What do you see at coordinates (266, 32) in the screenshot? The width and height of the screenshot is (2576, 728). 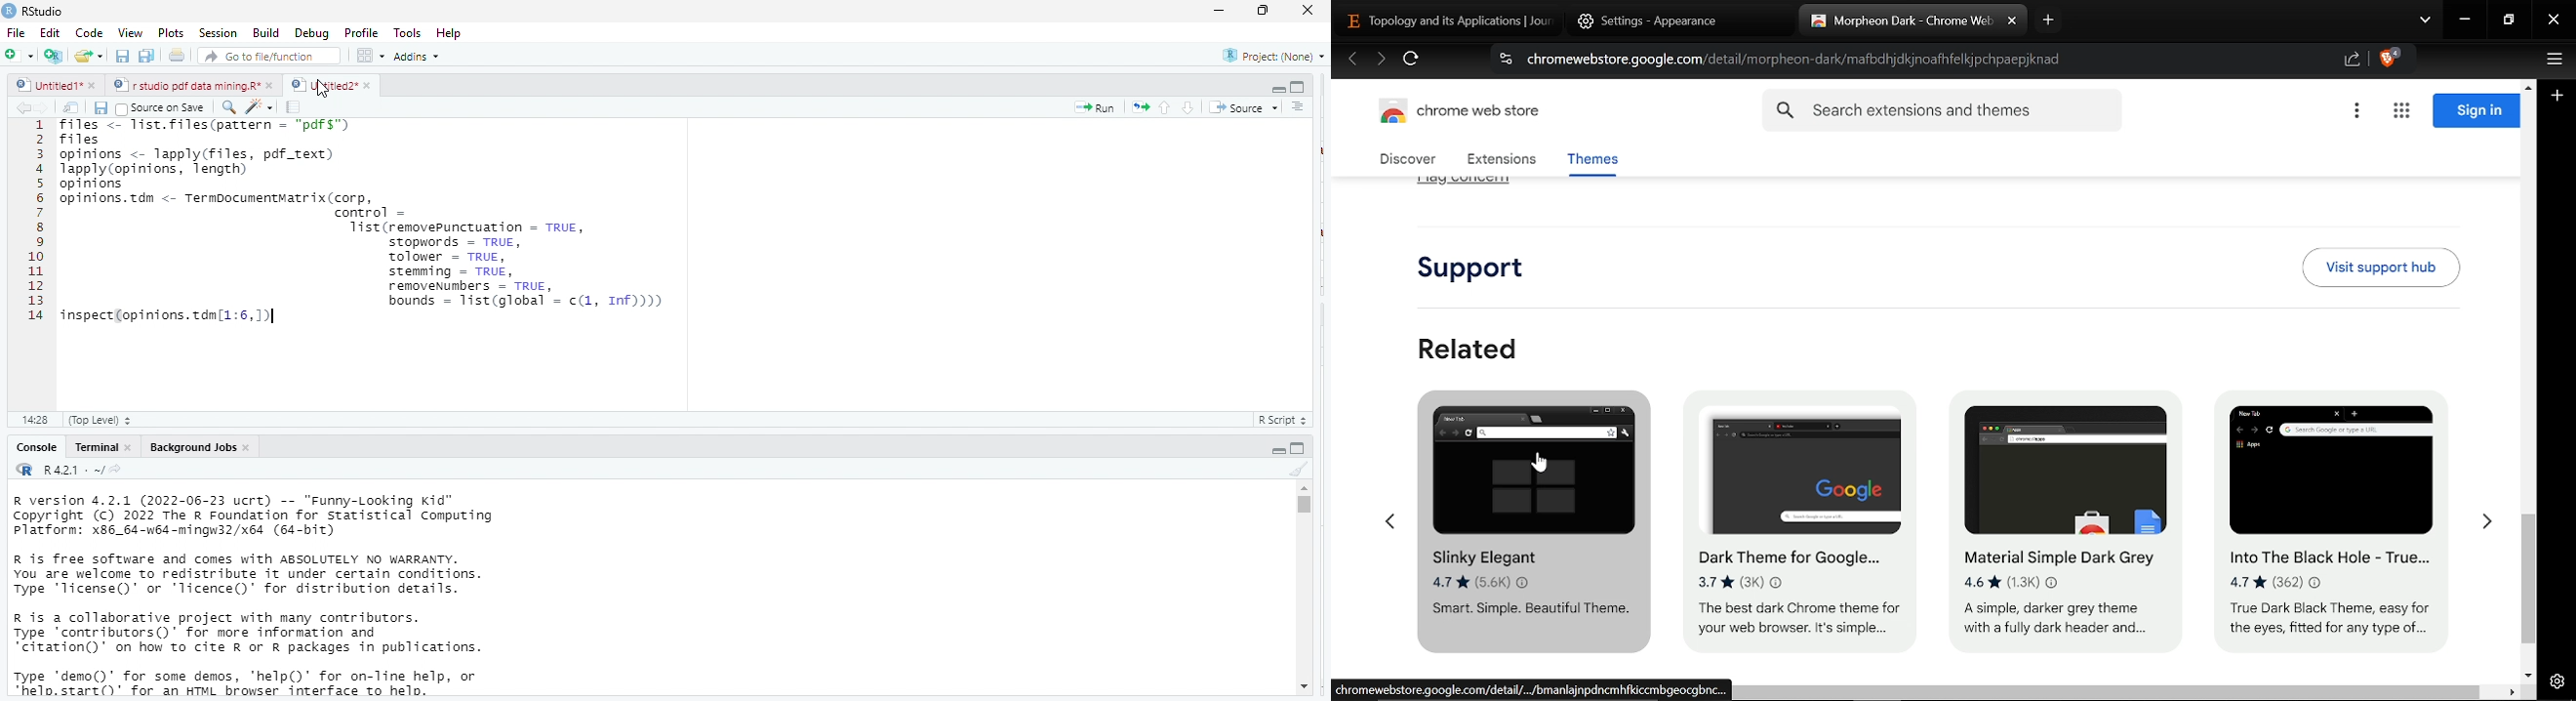 I see `build` at bounding box center [266, 32].